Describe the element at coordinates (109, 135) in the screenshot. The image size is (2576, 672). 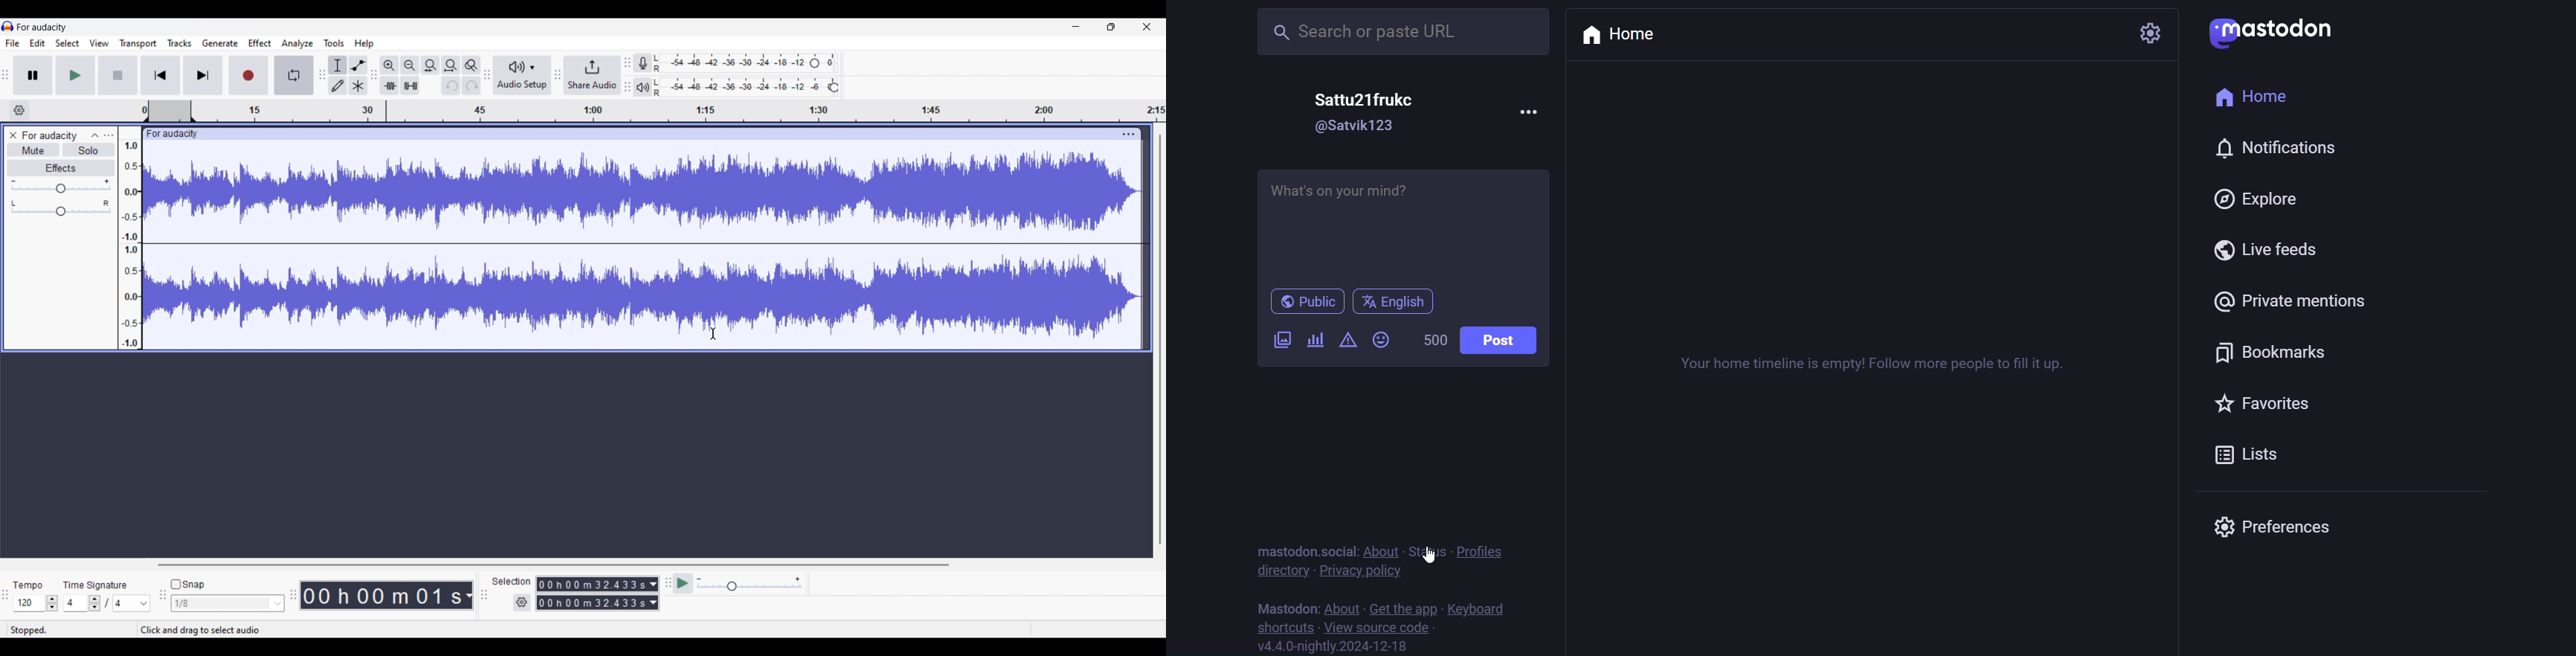
I see `Open menu` at that location.